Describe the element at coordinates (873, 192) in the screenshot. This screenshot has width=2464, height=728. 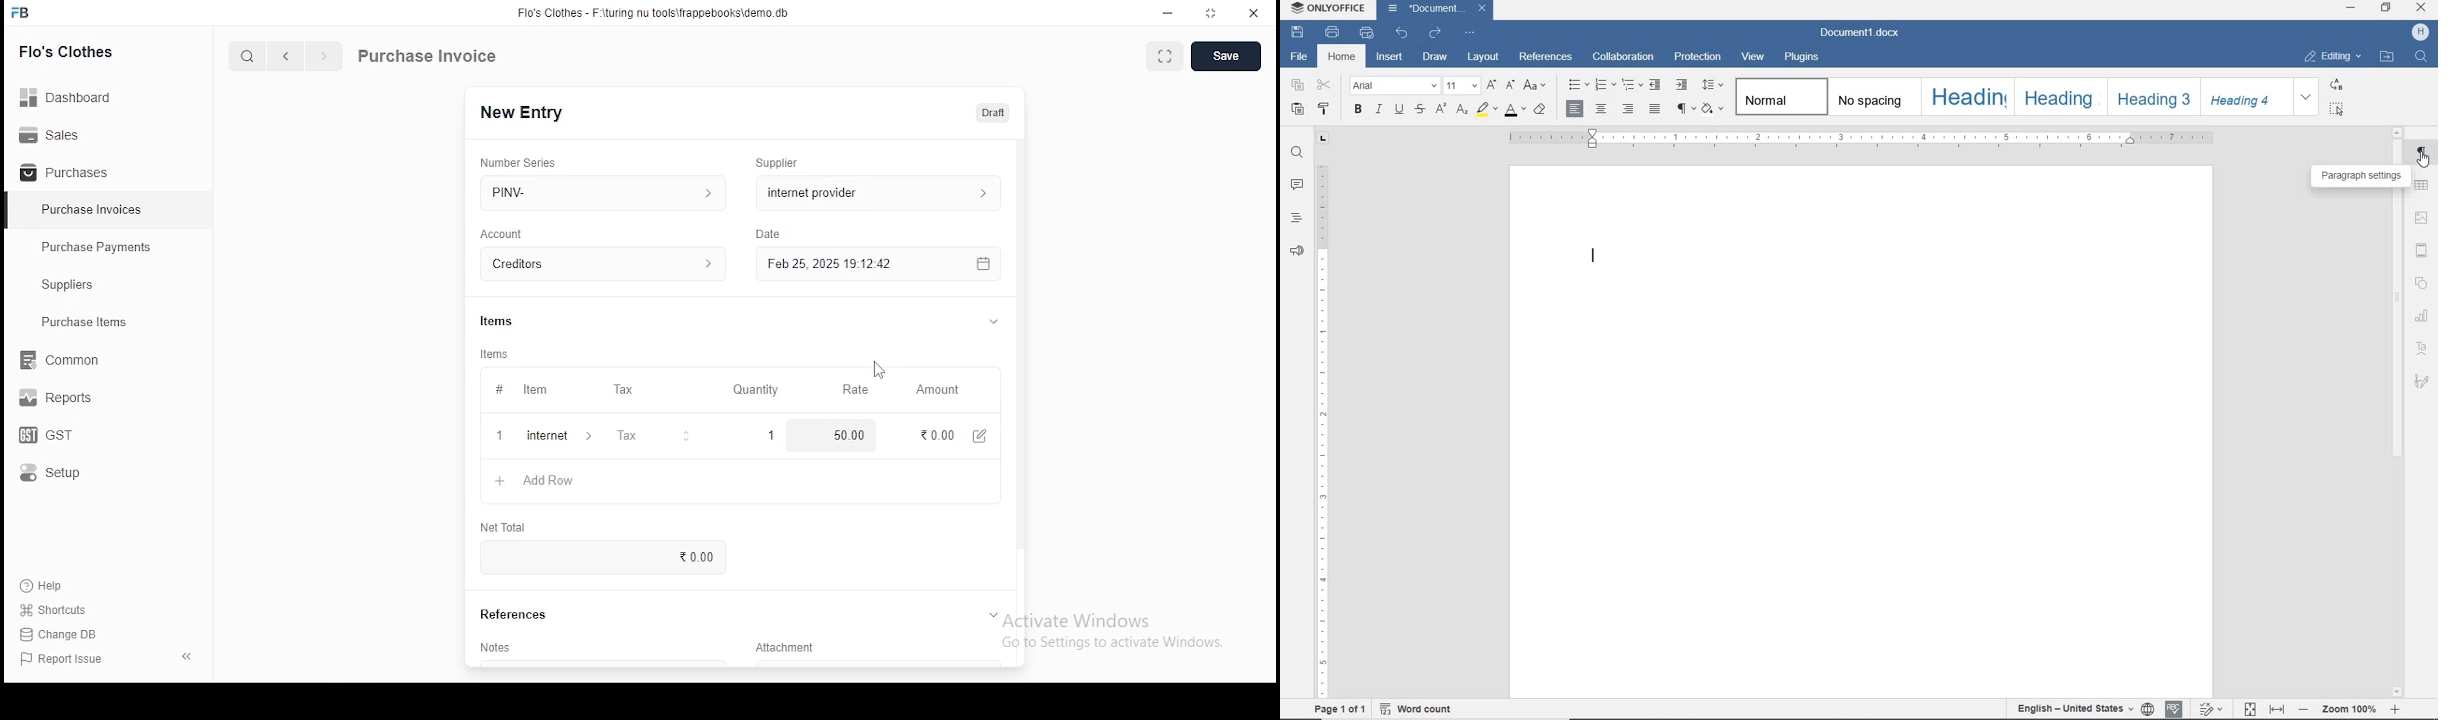
I see `supplier` at that location.